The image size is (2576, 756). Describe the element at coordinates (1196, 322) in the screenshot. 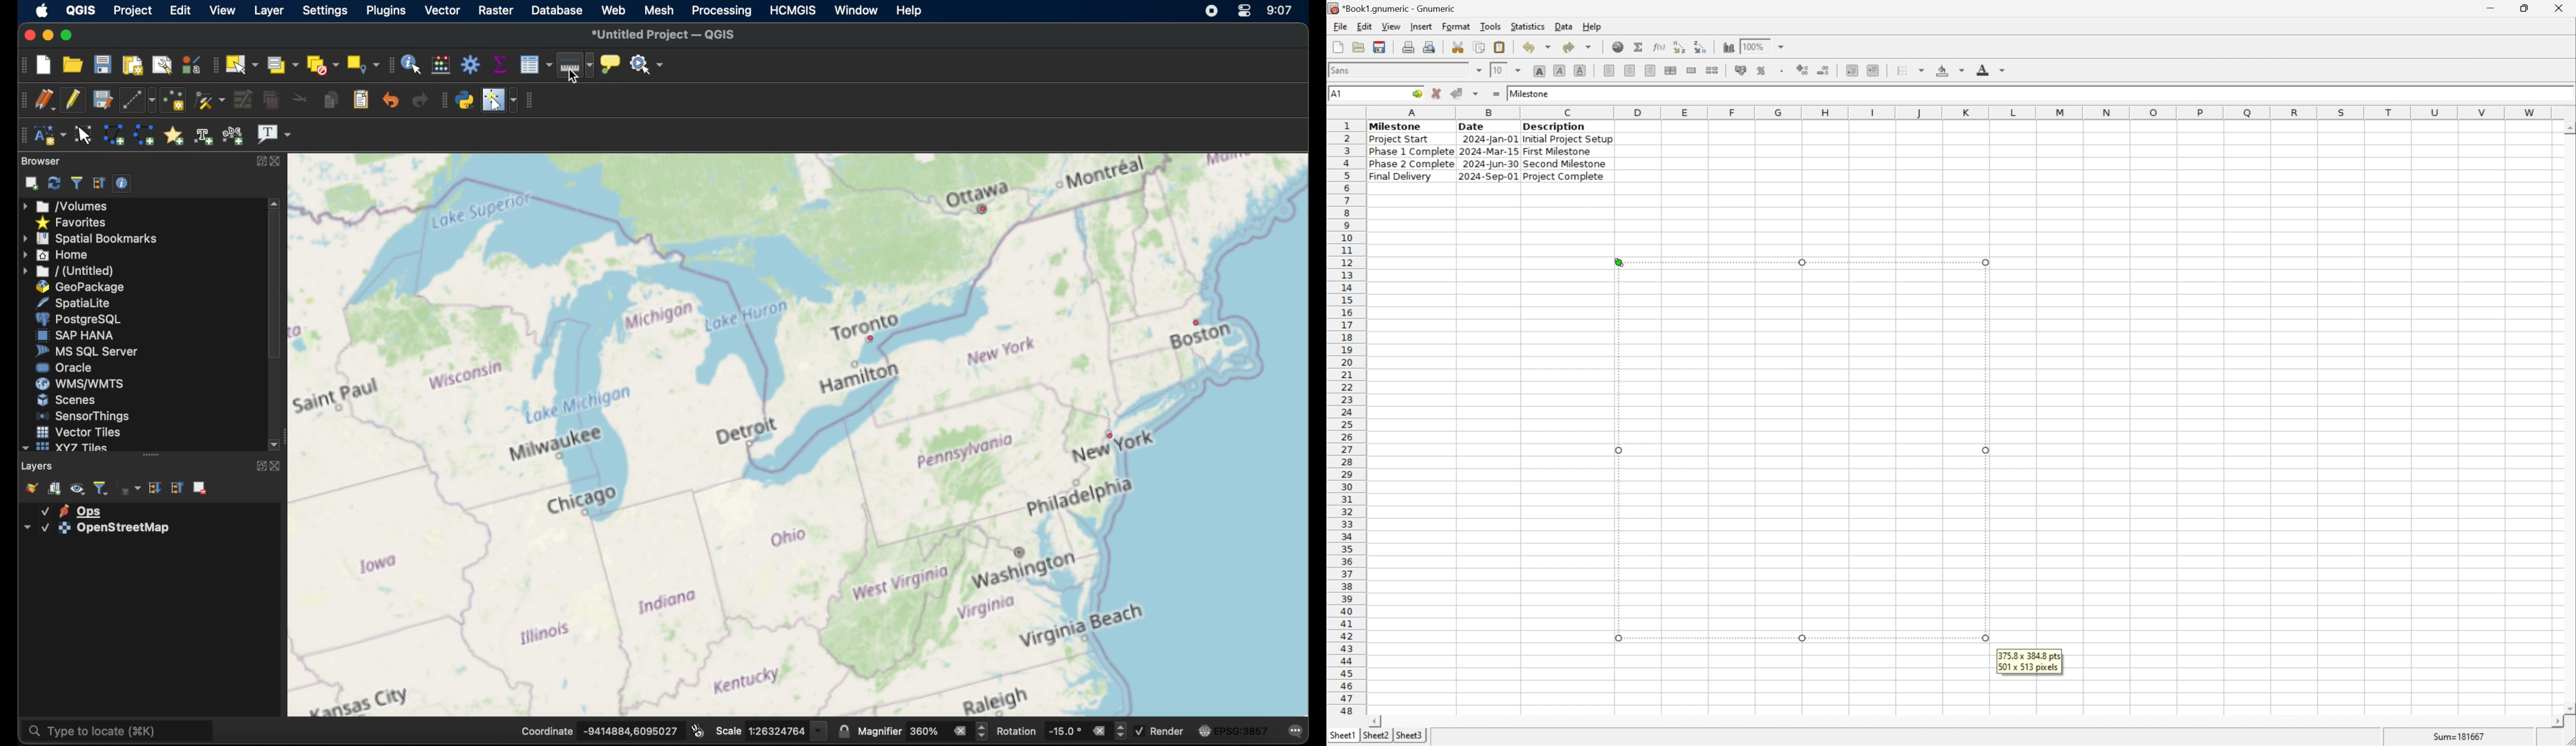

I see `point feature` at that location.